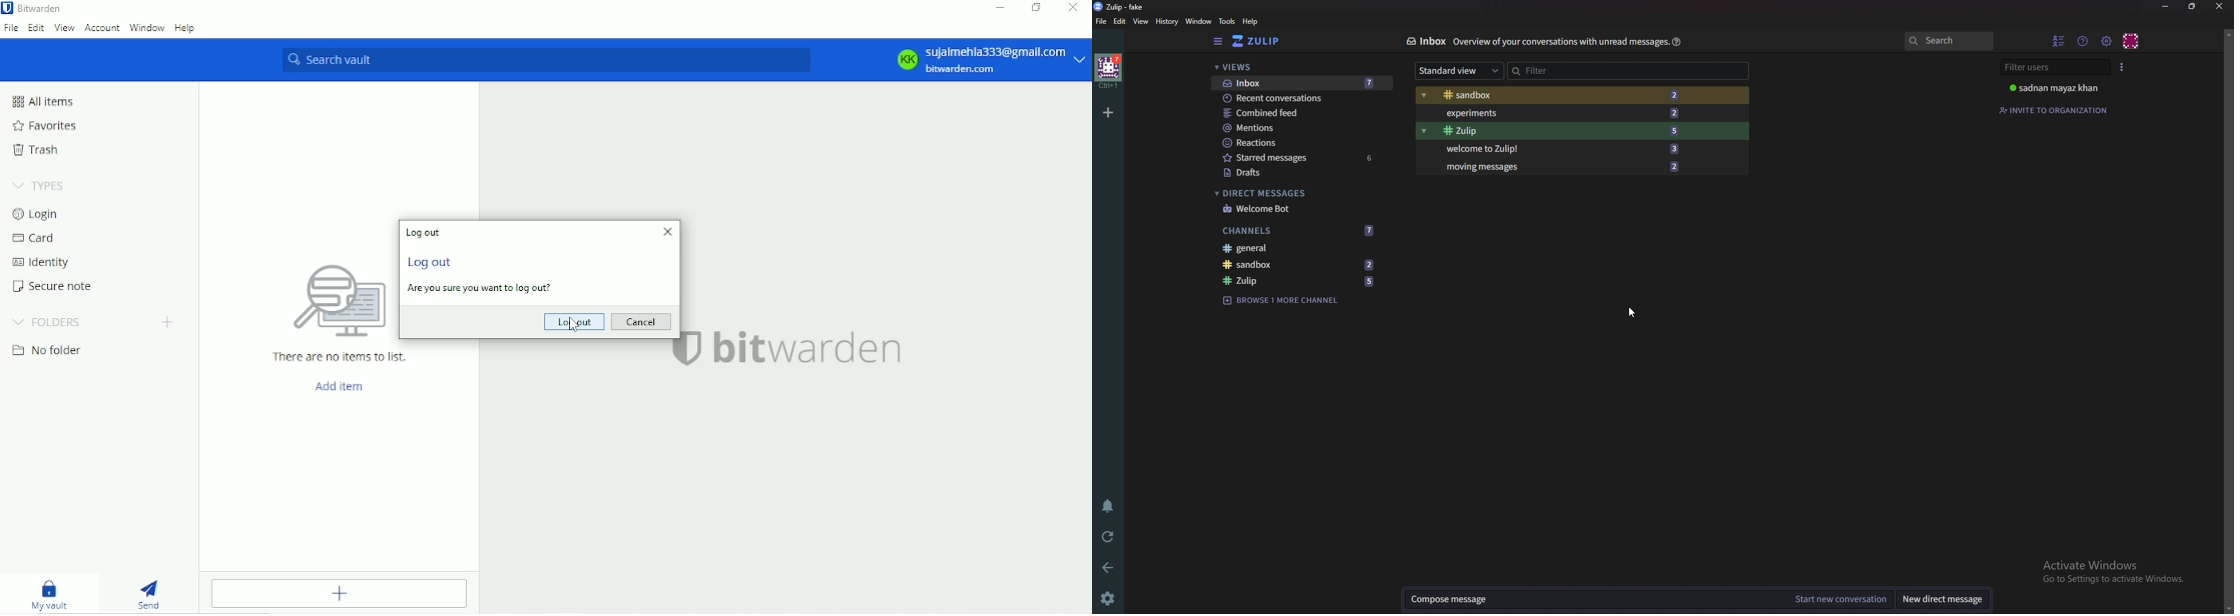 This screenshot has width=2240, height=616. Describe the element at coordinates (167, 323) in the screenshot. I see `Create folder` at that location.